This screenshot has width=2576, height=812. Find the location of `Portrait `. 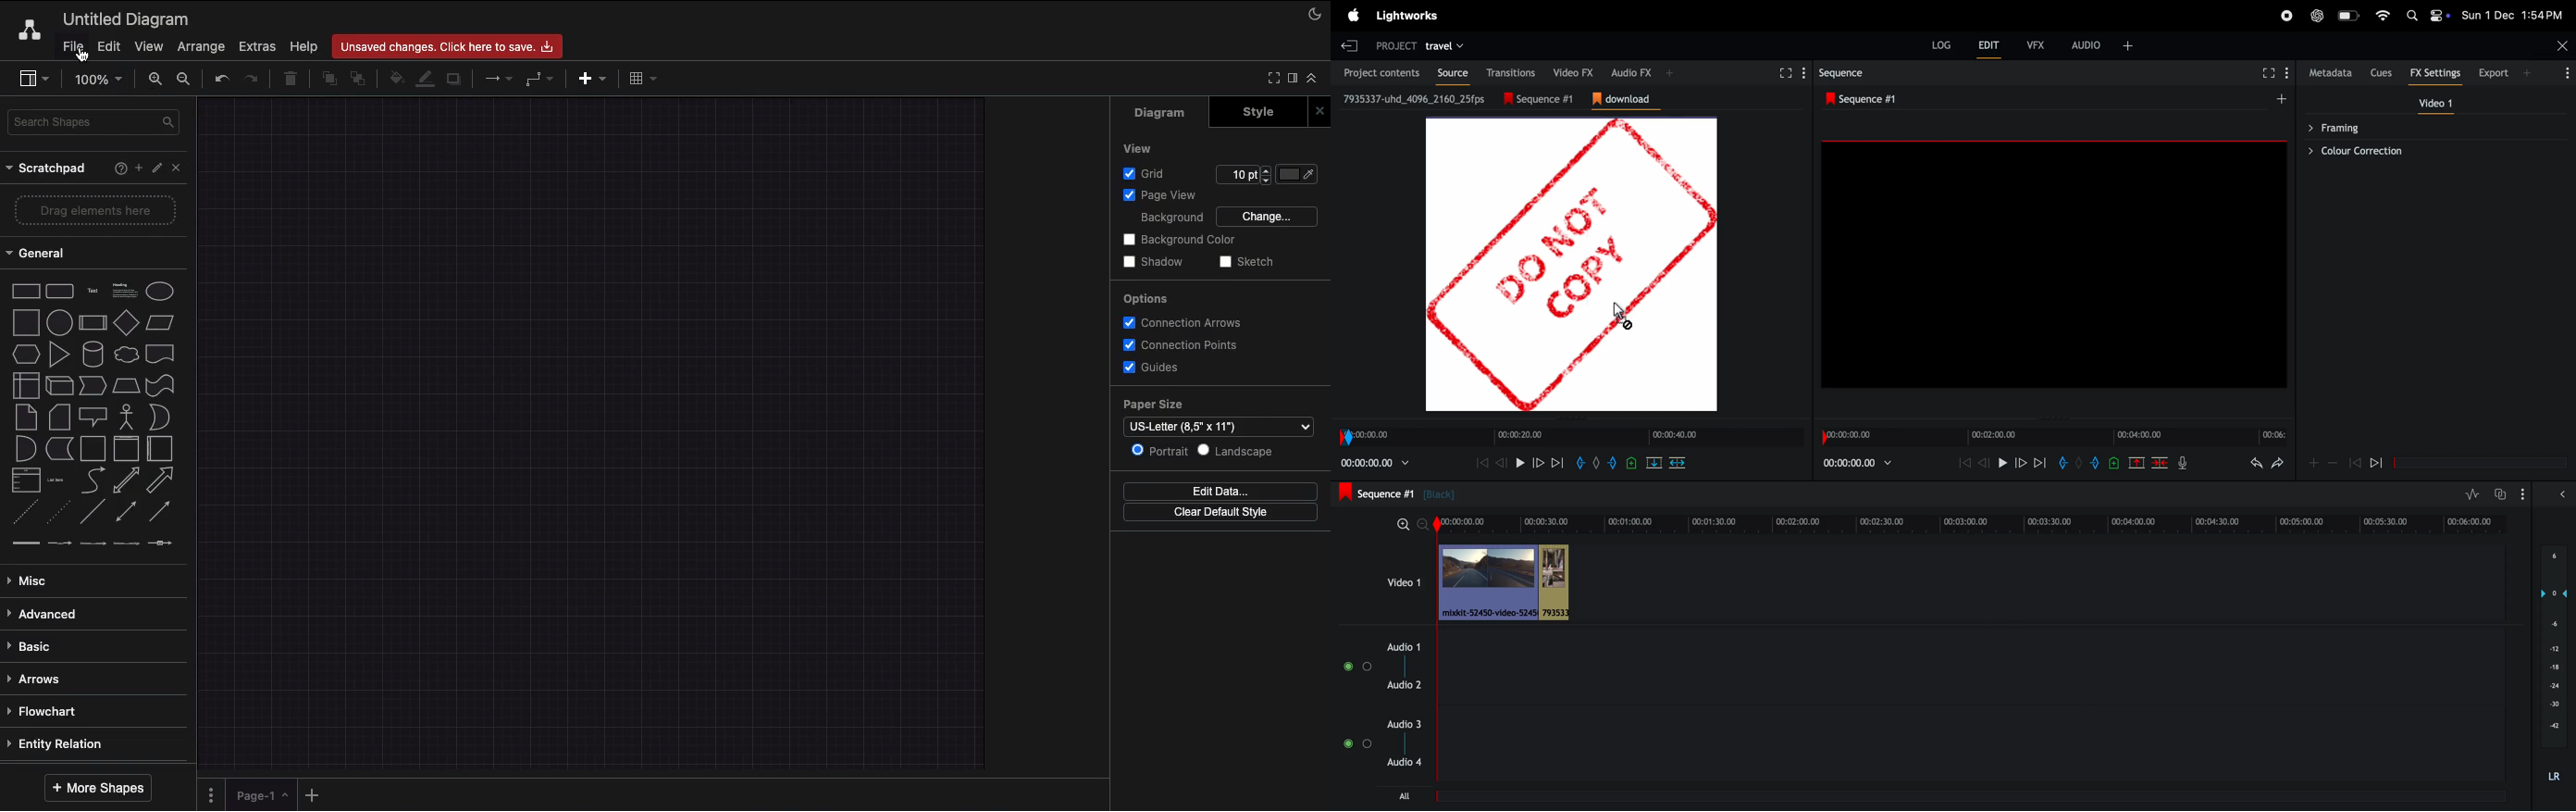

Portrait  is located at coordinates (1159, 450).